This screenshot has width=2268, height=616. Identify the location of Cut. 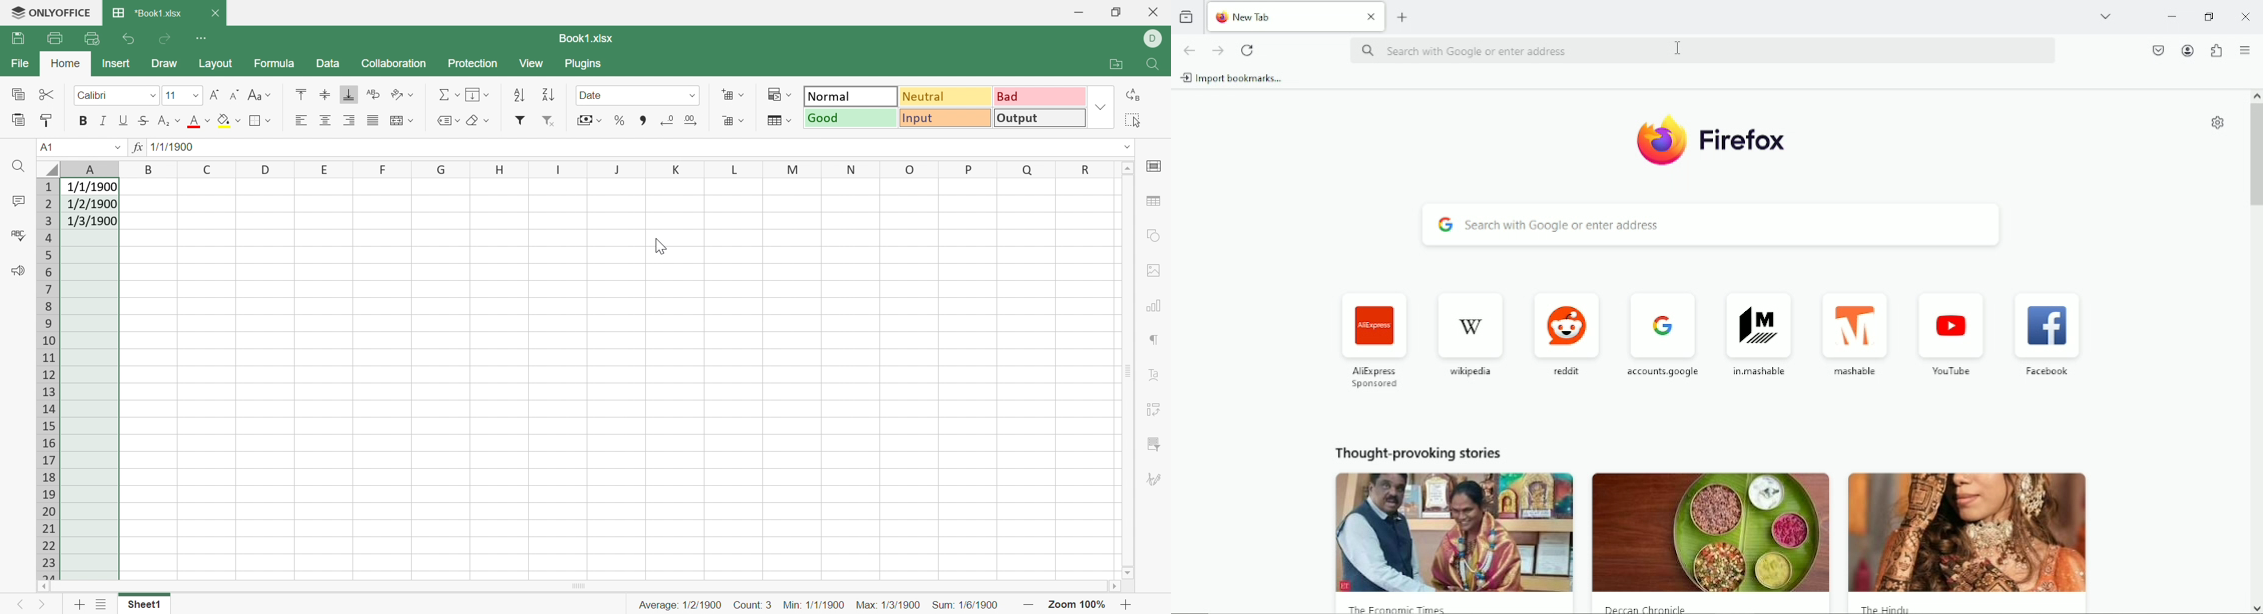
(49, 94).